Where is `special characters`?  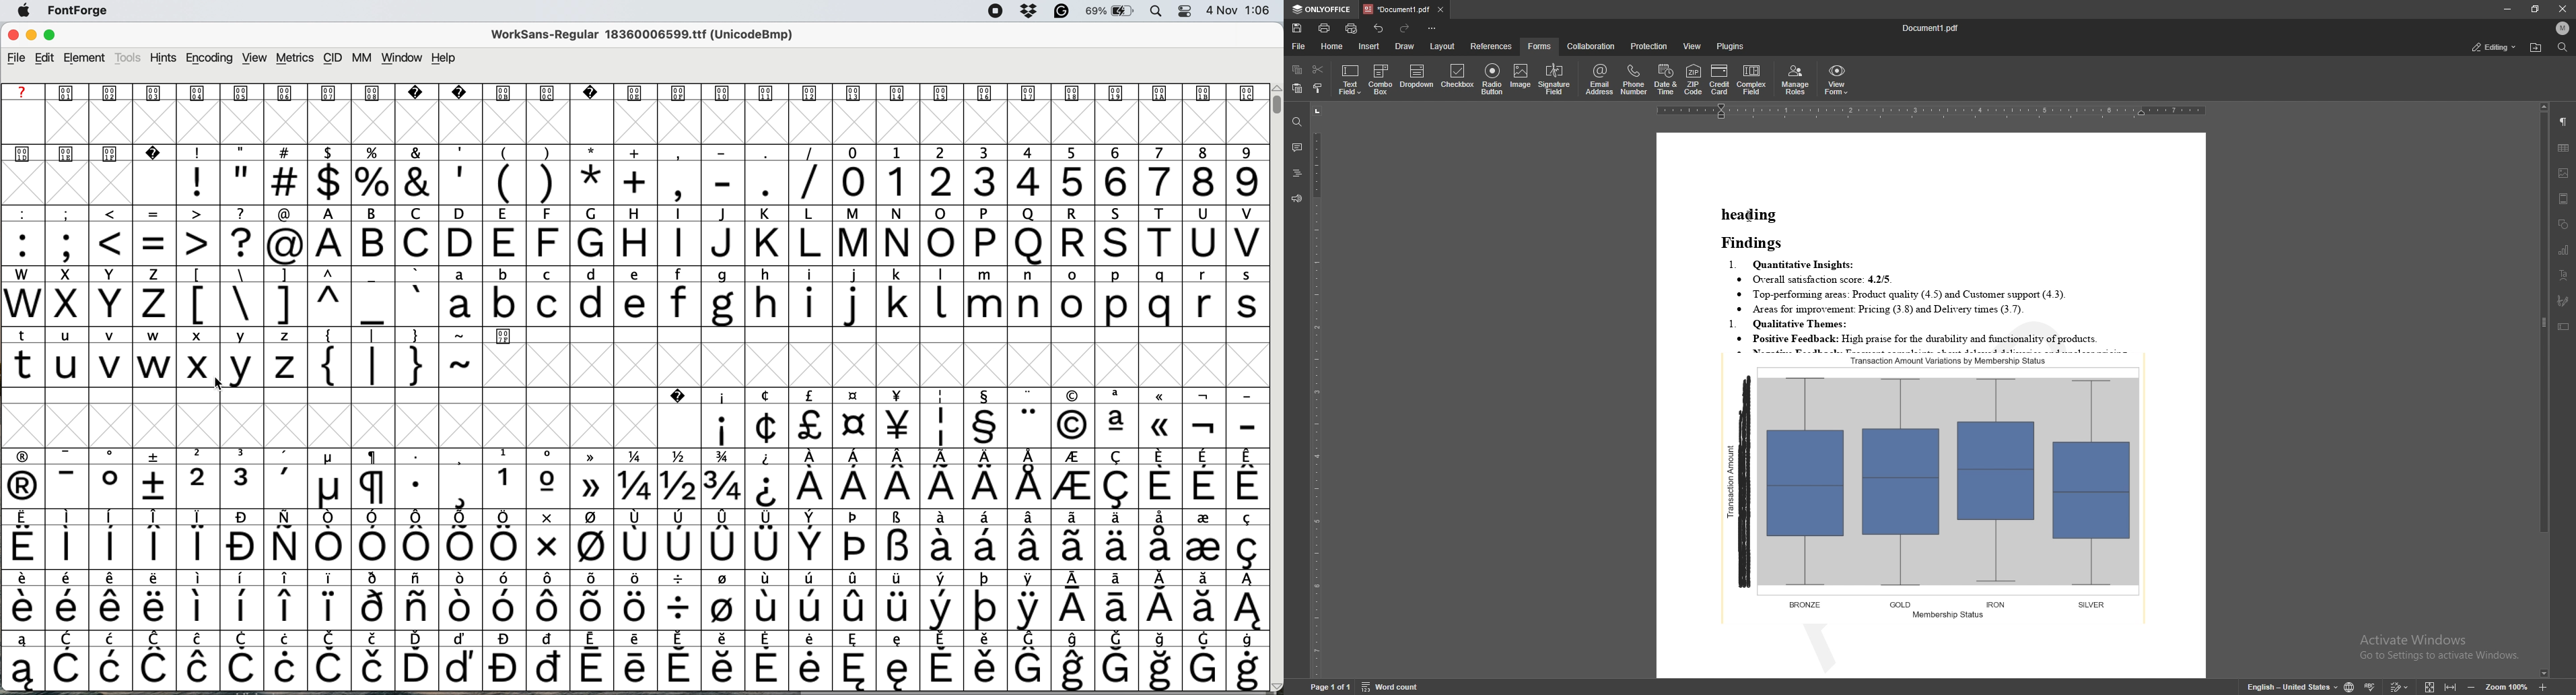 special characters is located at coordinates (303, 304).